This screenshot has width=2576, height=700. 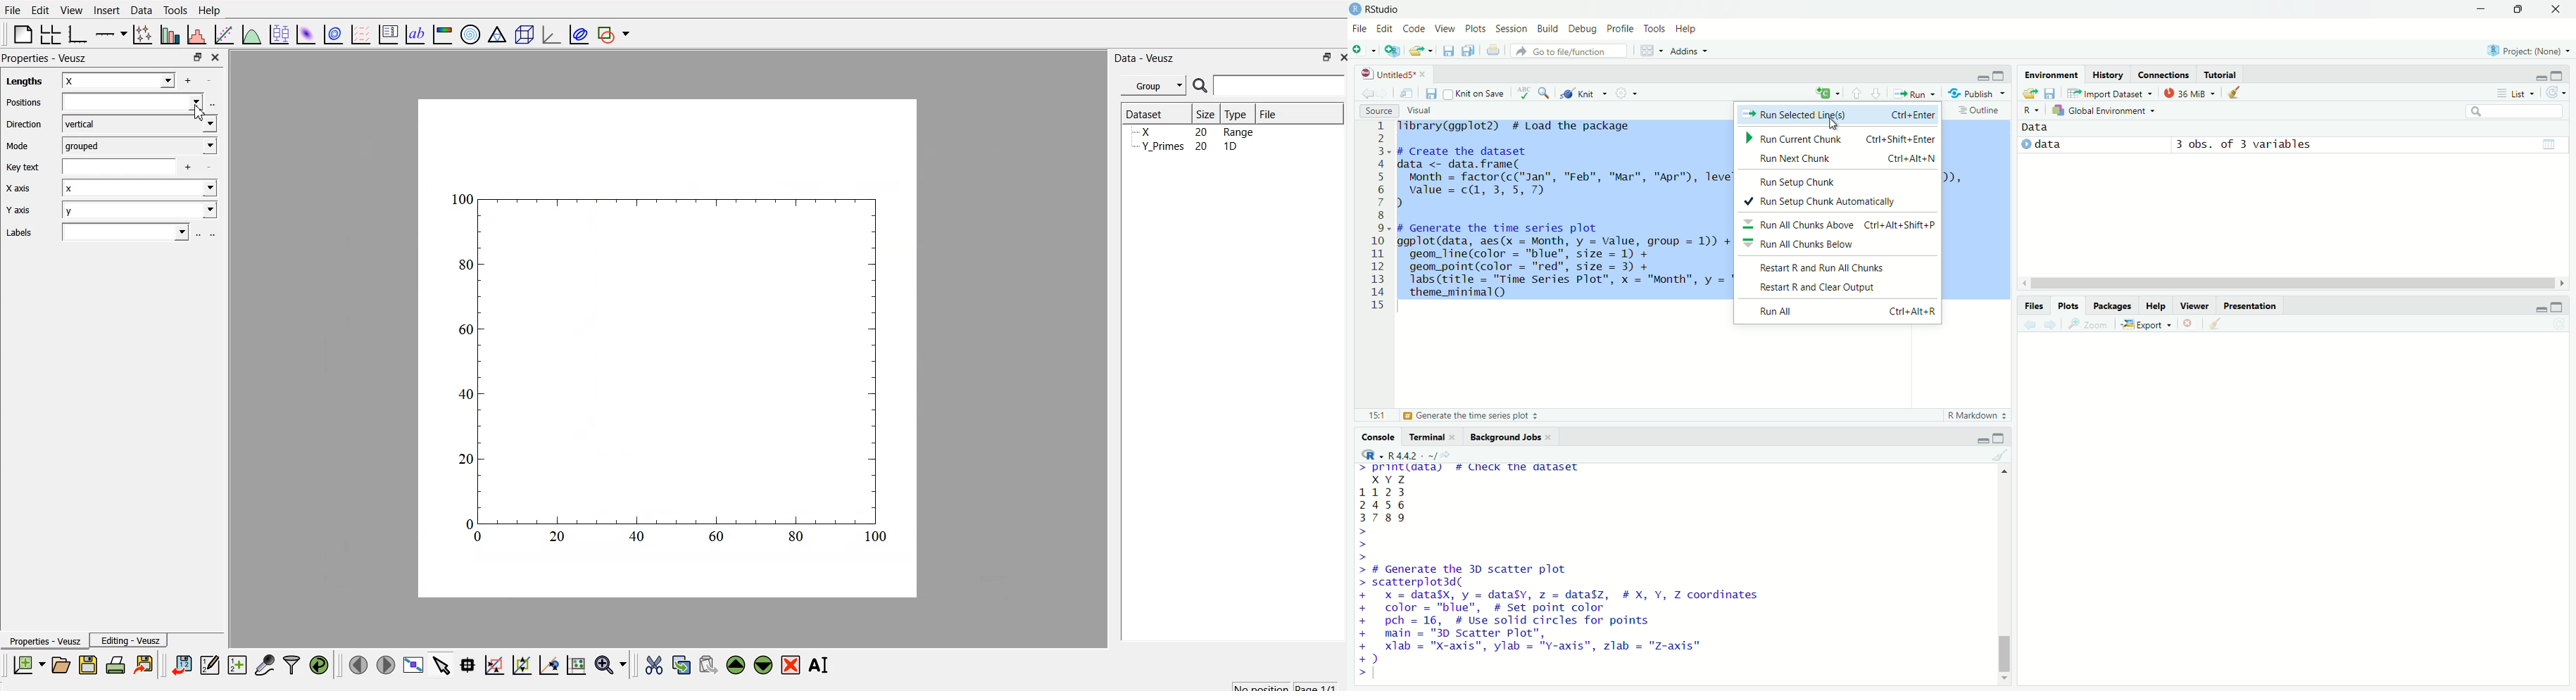 What do you see at coordinates (2189, 93) in the screenshot?
I see `36 MiB` at bounding box center [2189, 93].